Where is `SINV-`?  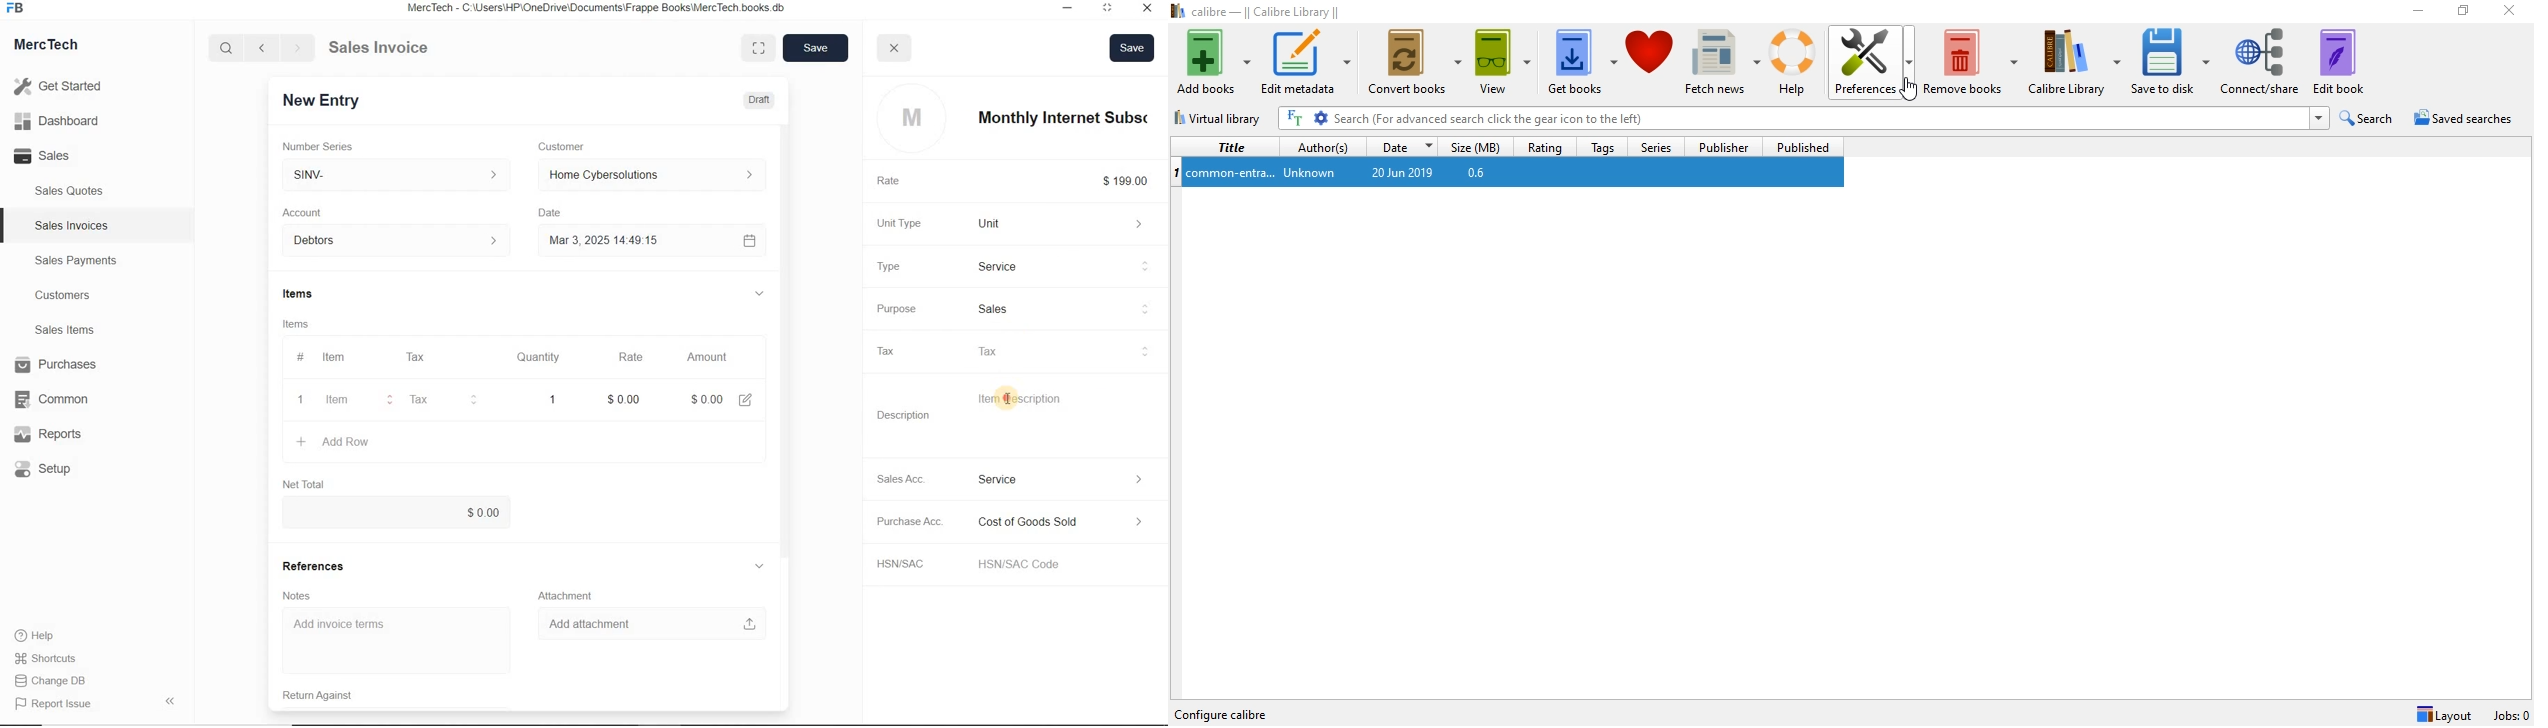
SINV- is located at coordinates (396, 175).